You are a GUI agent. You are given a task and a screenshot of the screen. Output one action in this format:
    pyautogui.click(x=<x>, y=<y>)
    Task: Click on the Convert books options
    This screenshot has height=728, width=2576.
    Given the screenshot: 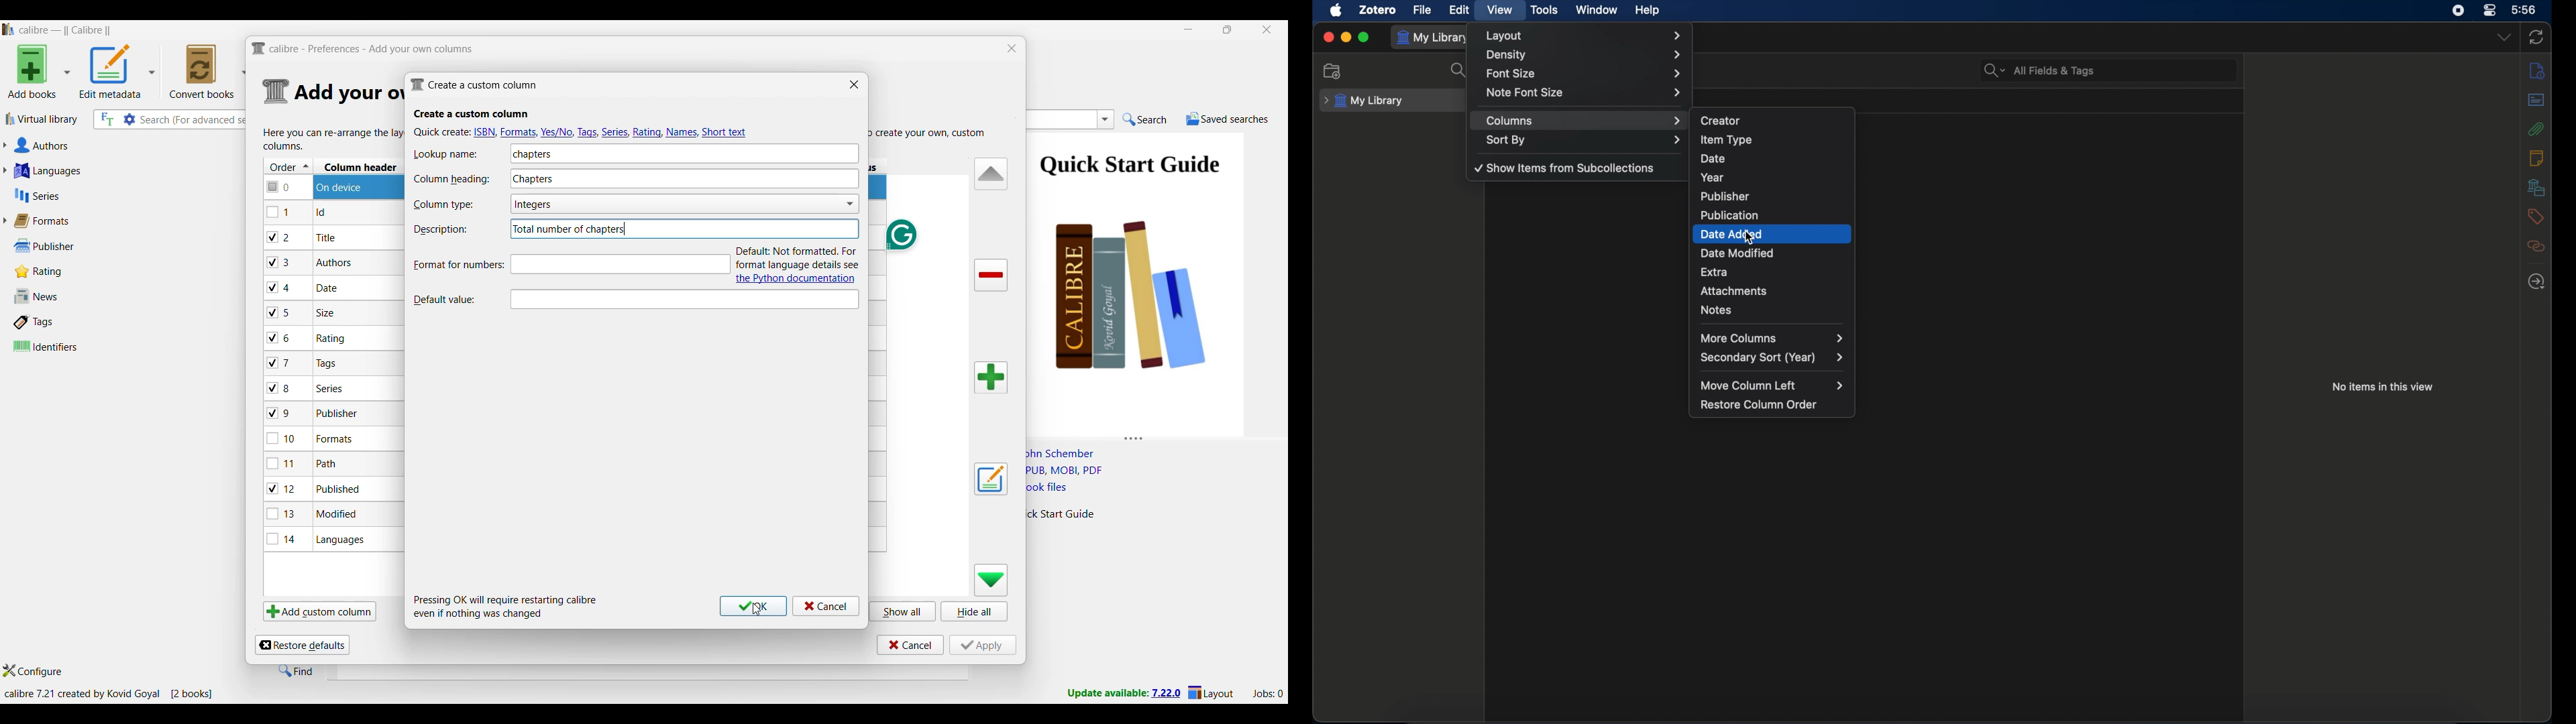 What is the action you would take?
    pyautogui.click(x=208, y=71)
    